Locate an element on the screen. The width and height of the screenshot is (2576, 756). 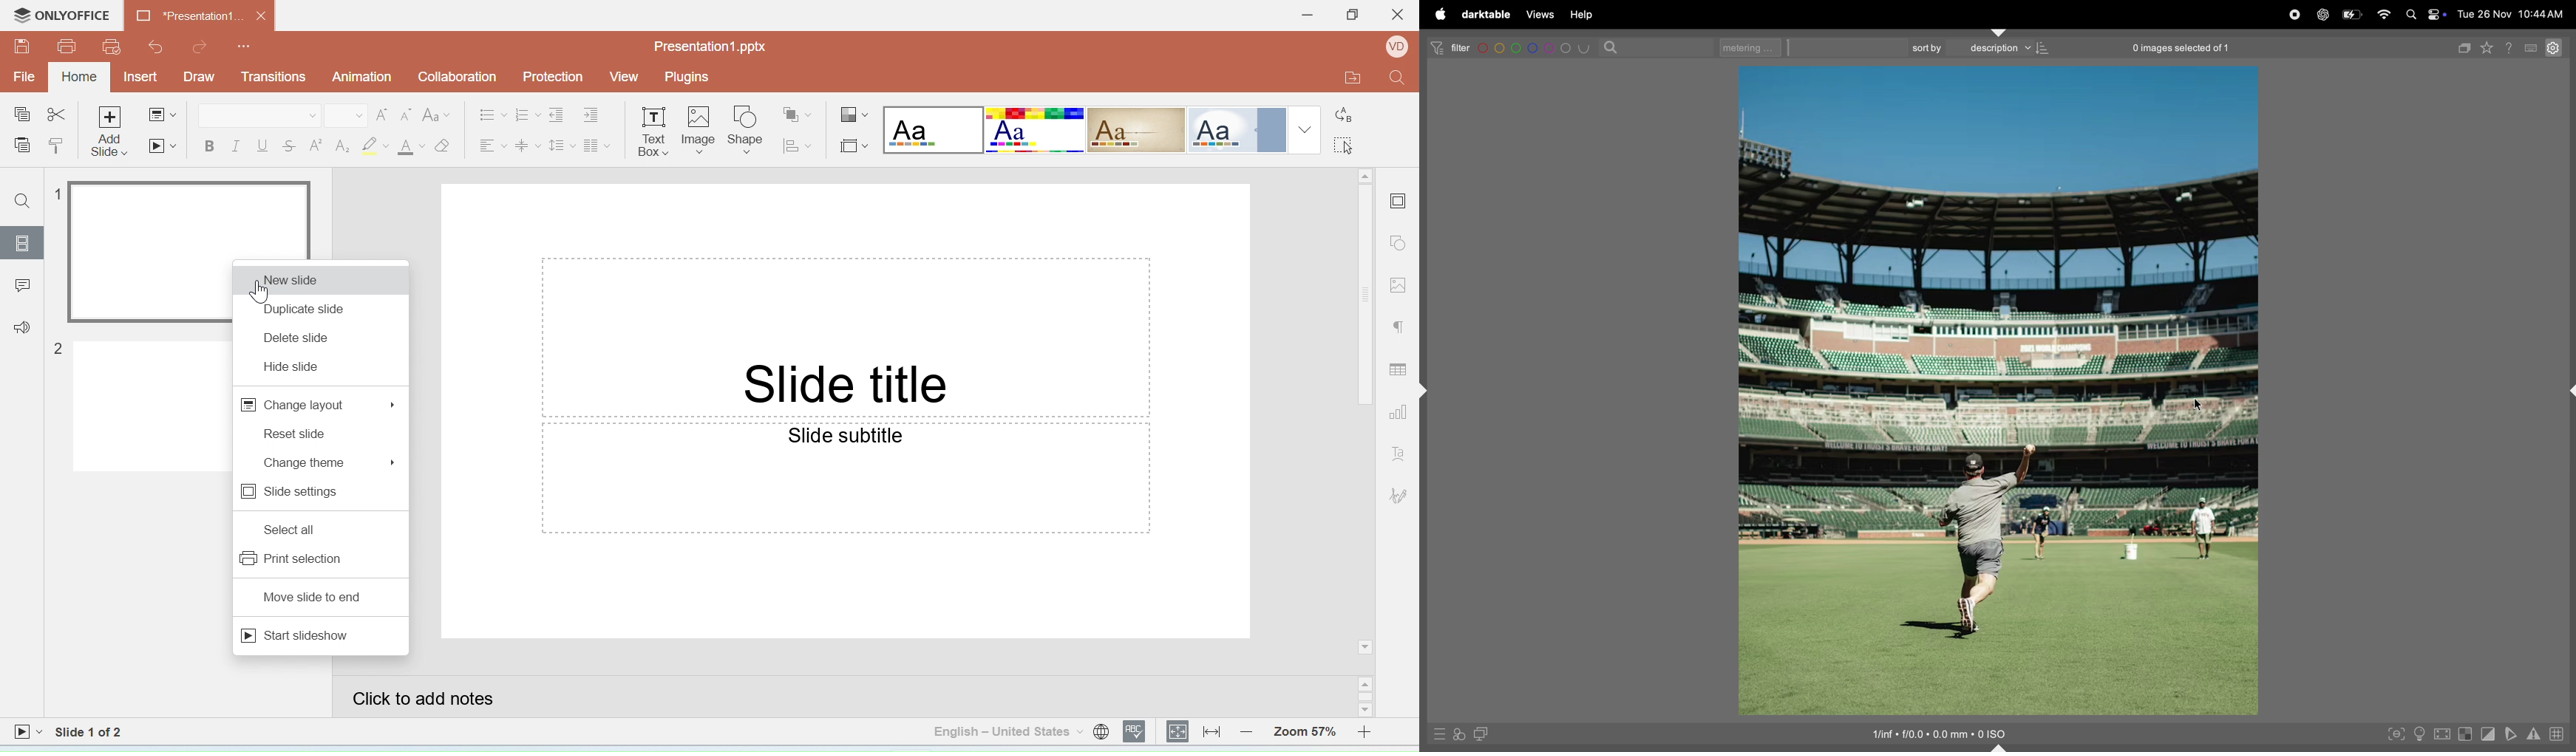
Start slideshow is located at coordinates (27, 734).